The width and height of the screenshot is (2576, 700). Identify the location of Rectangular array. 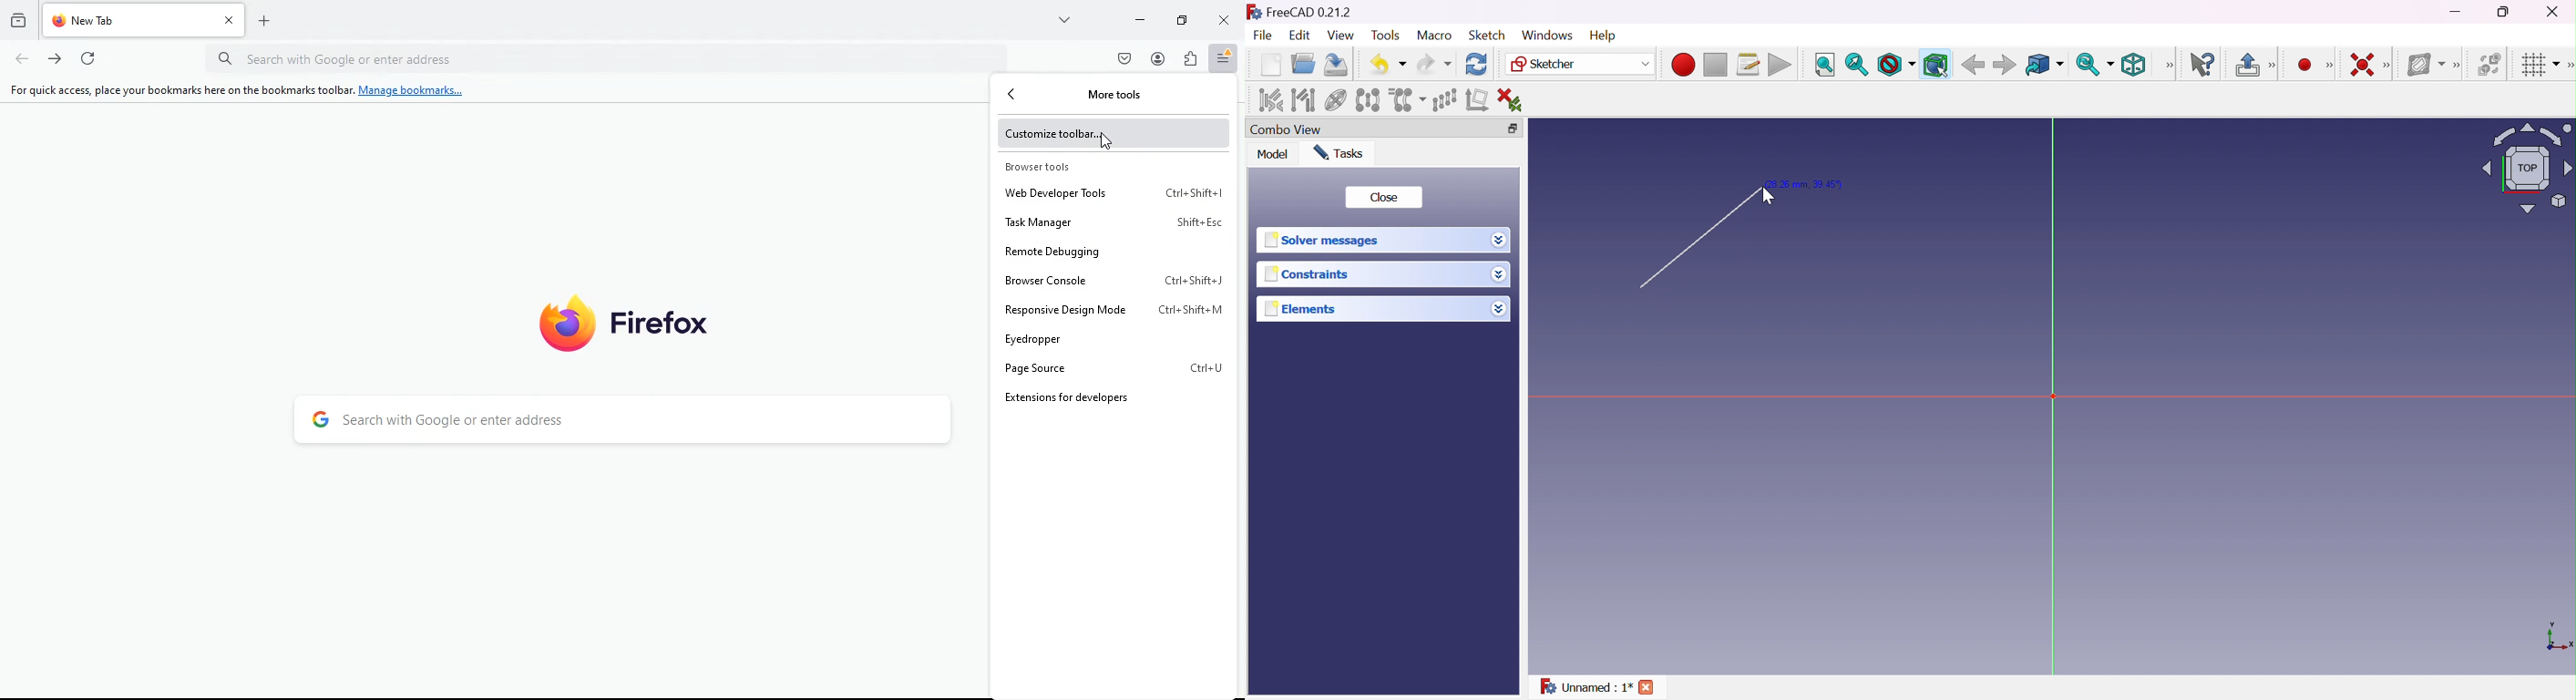
(1443, 99).